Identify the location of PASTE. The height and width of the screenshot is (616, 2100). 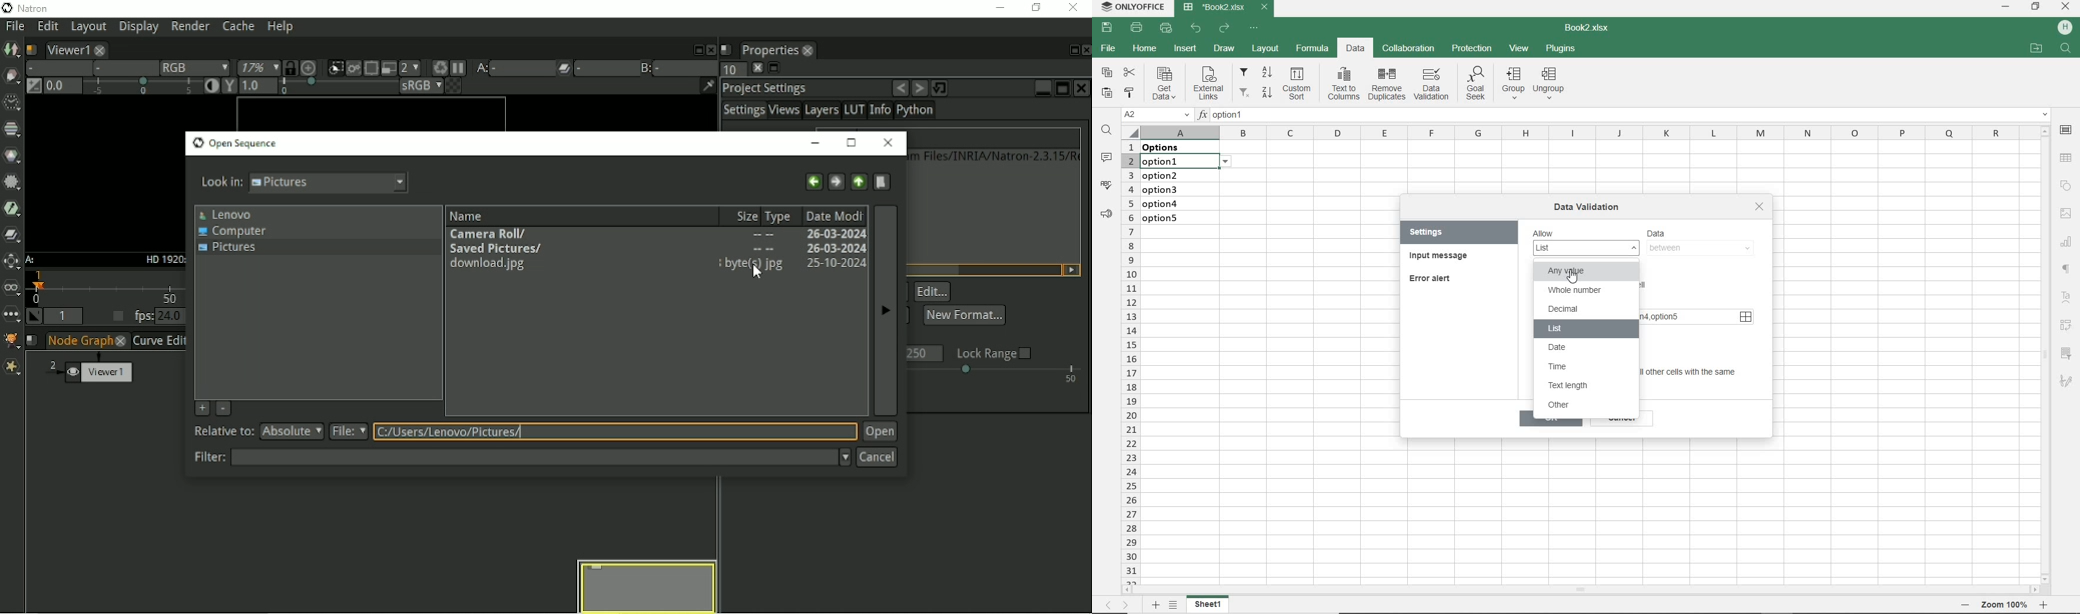
(1109, 92).